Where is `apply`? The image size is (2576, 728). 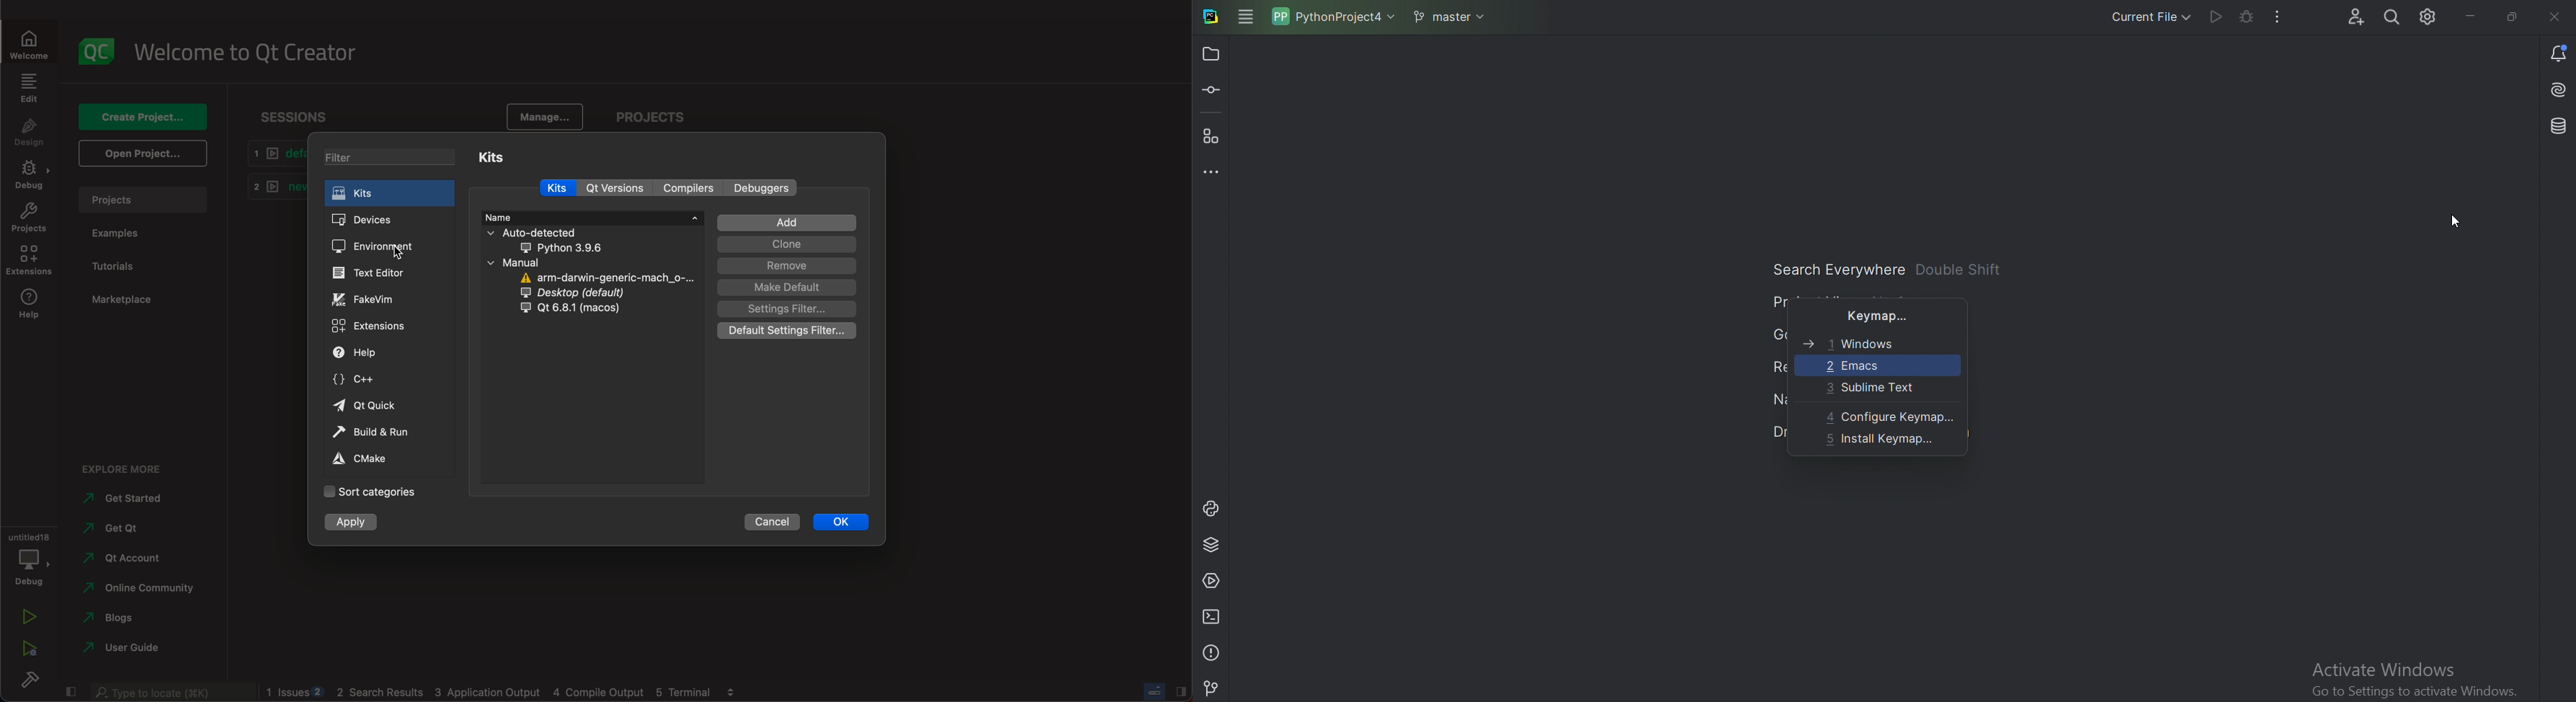
apply is located at coordinates (351, 522).